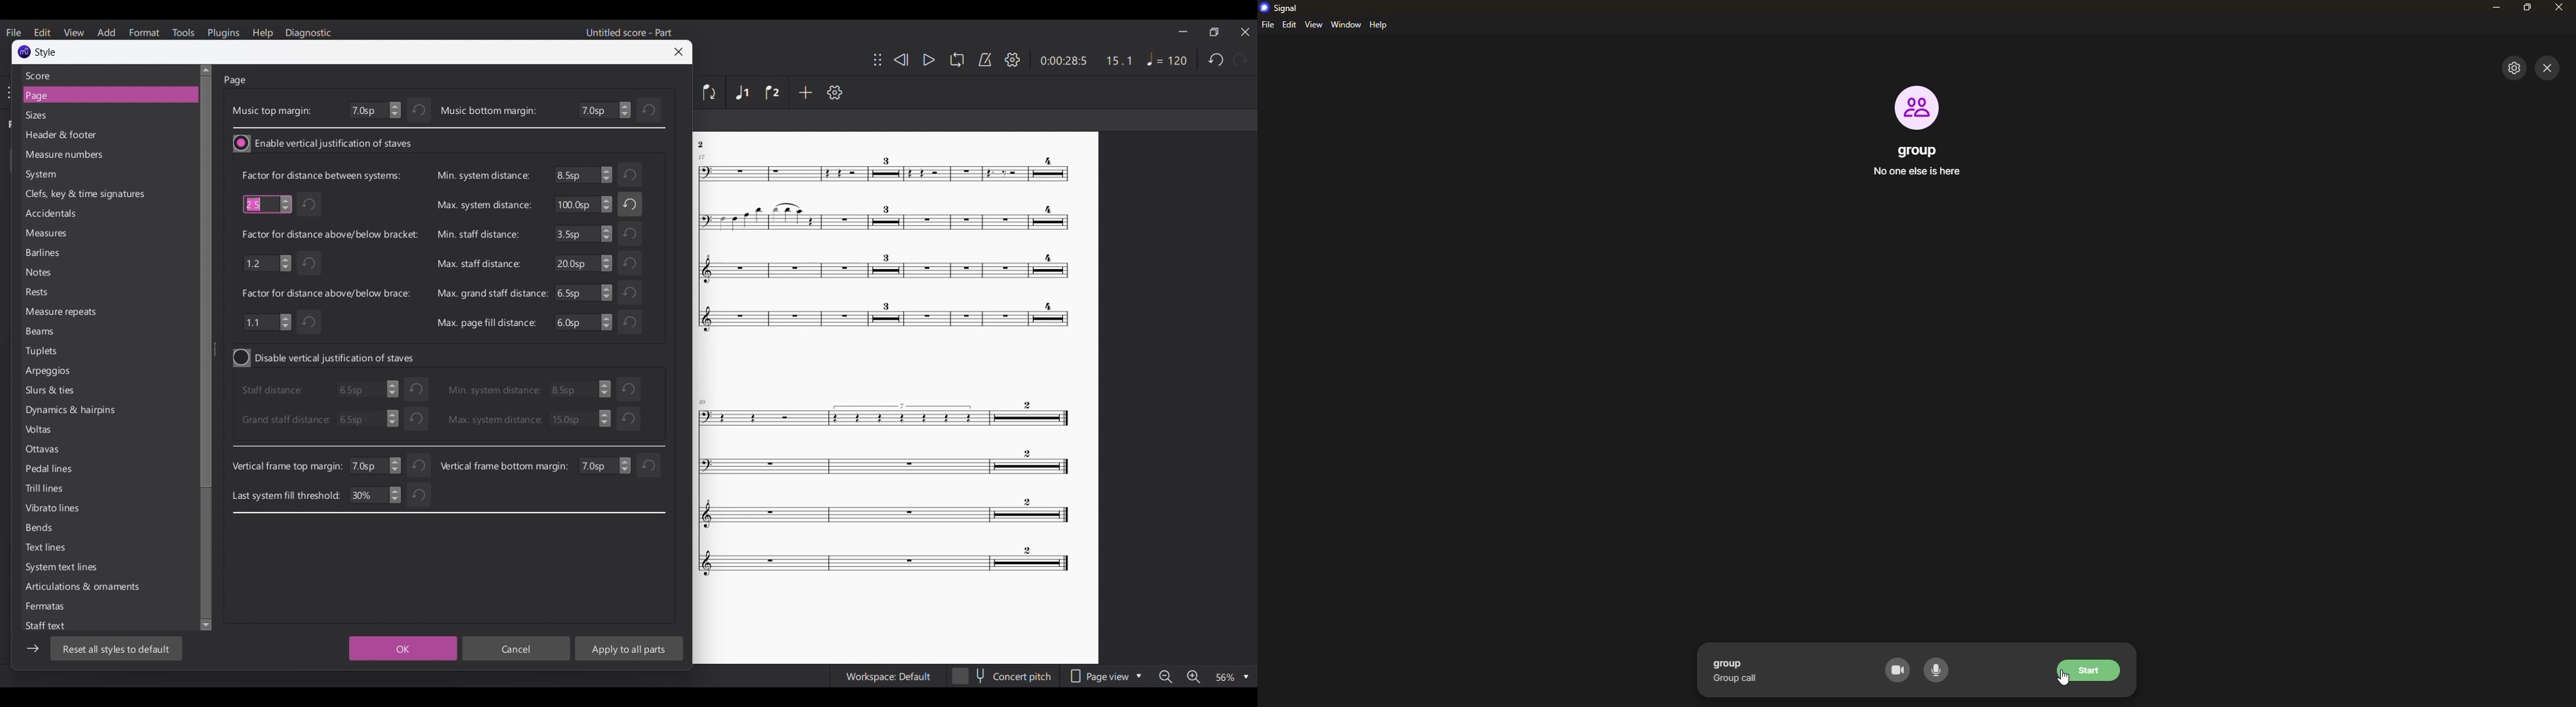 This screenshot has height=728, width=2576. What do you see at coordinates (632, 263) in the screenshot?
I see `Undo` at bounding box center [632, 263].